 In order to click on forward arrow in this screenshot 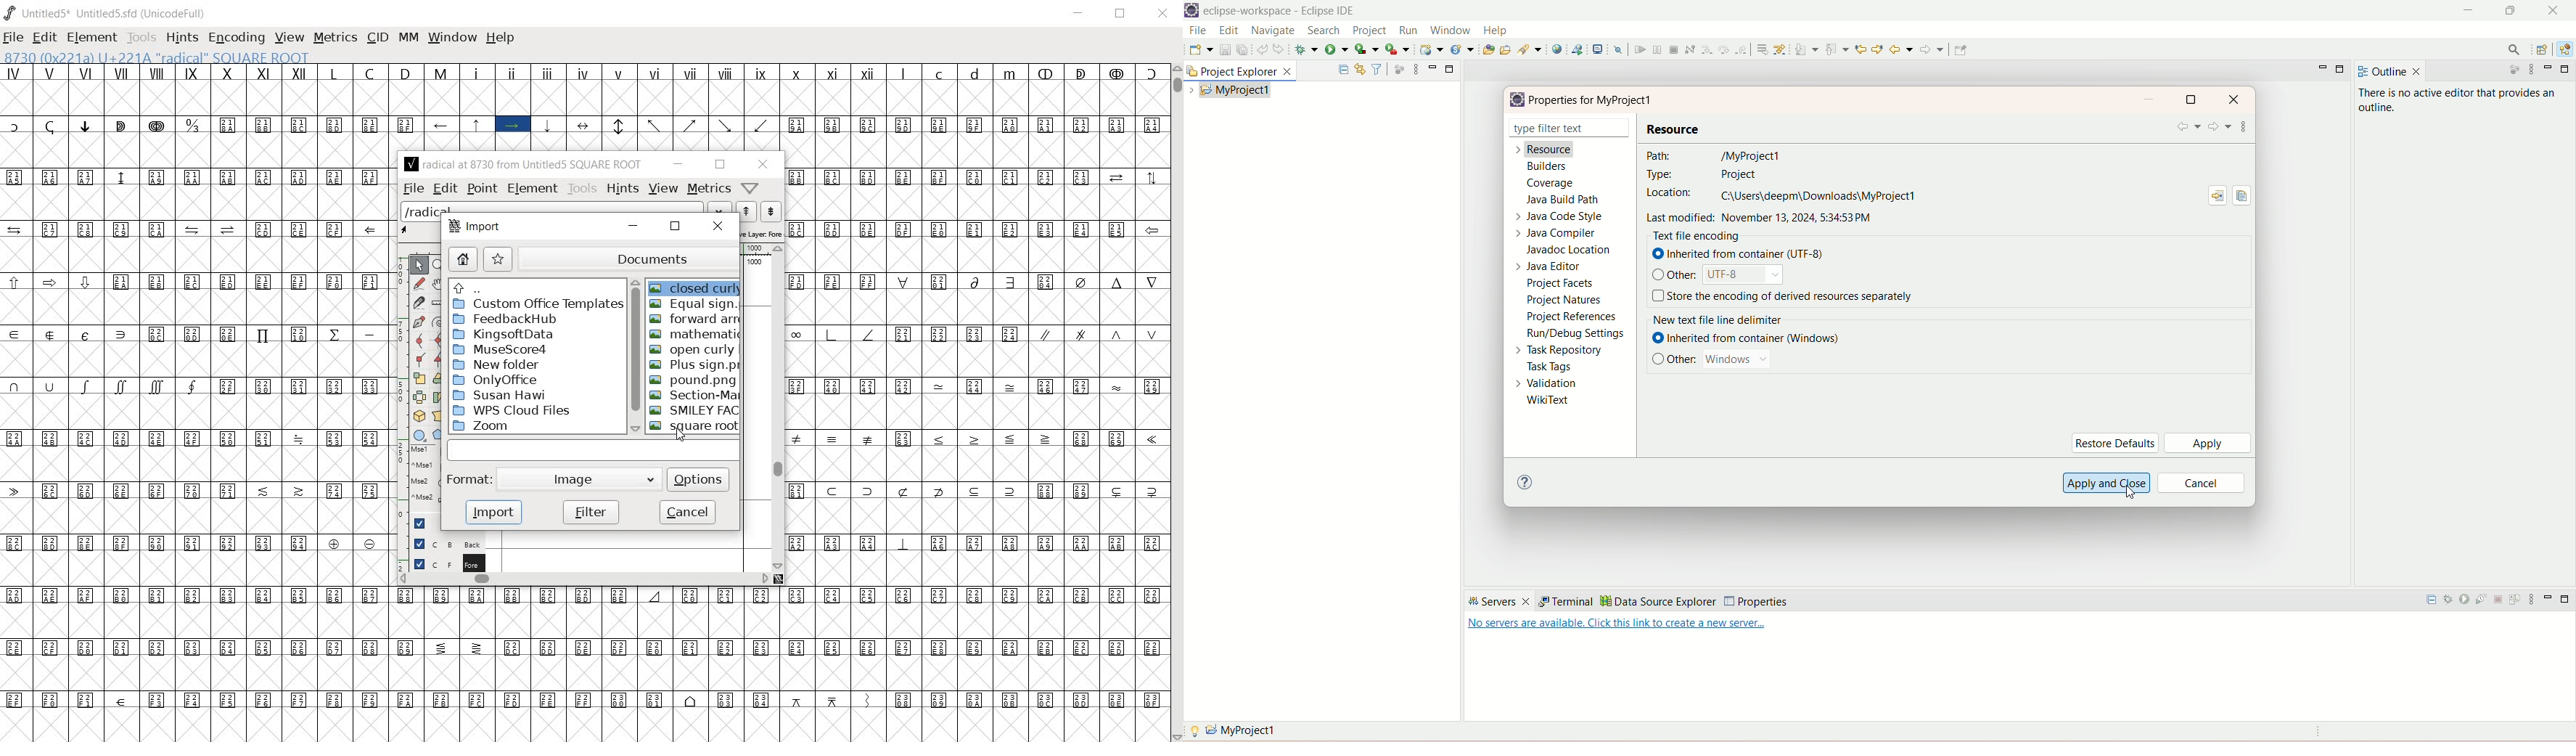, I will do `click(695, 319)`.